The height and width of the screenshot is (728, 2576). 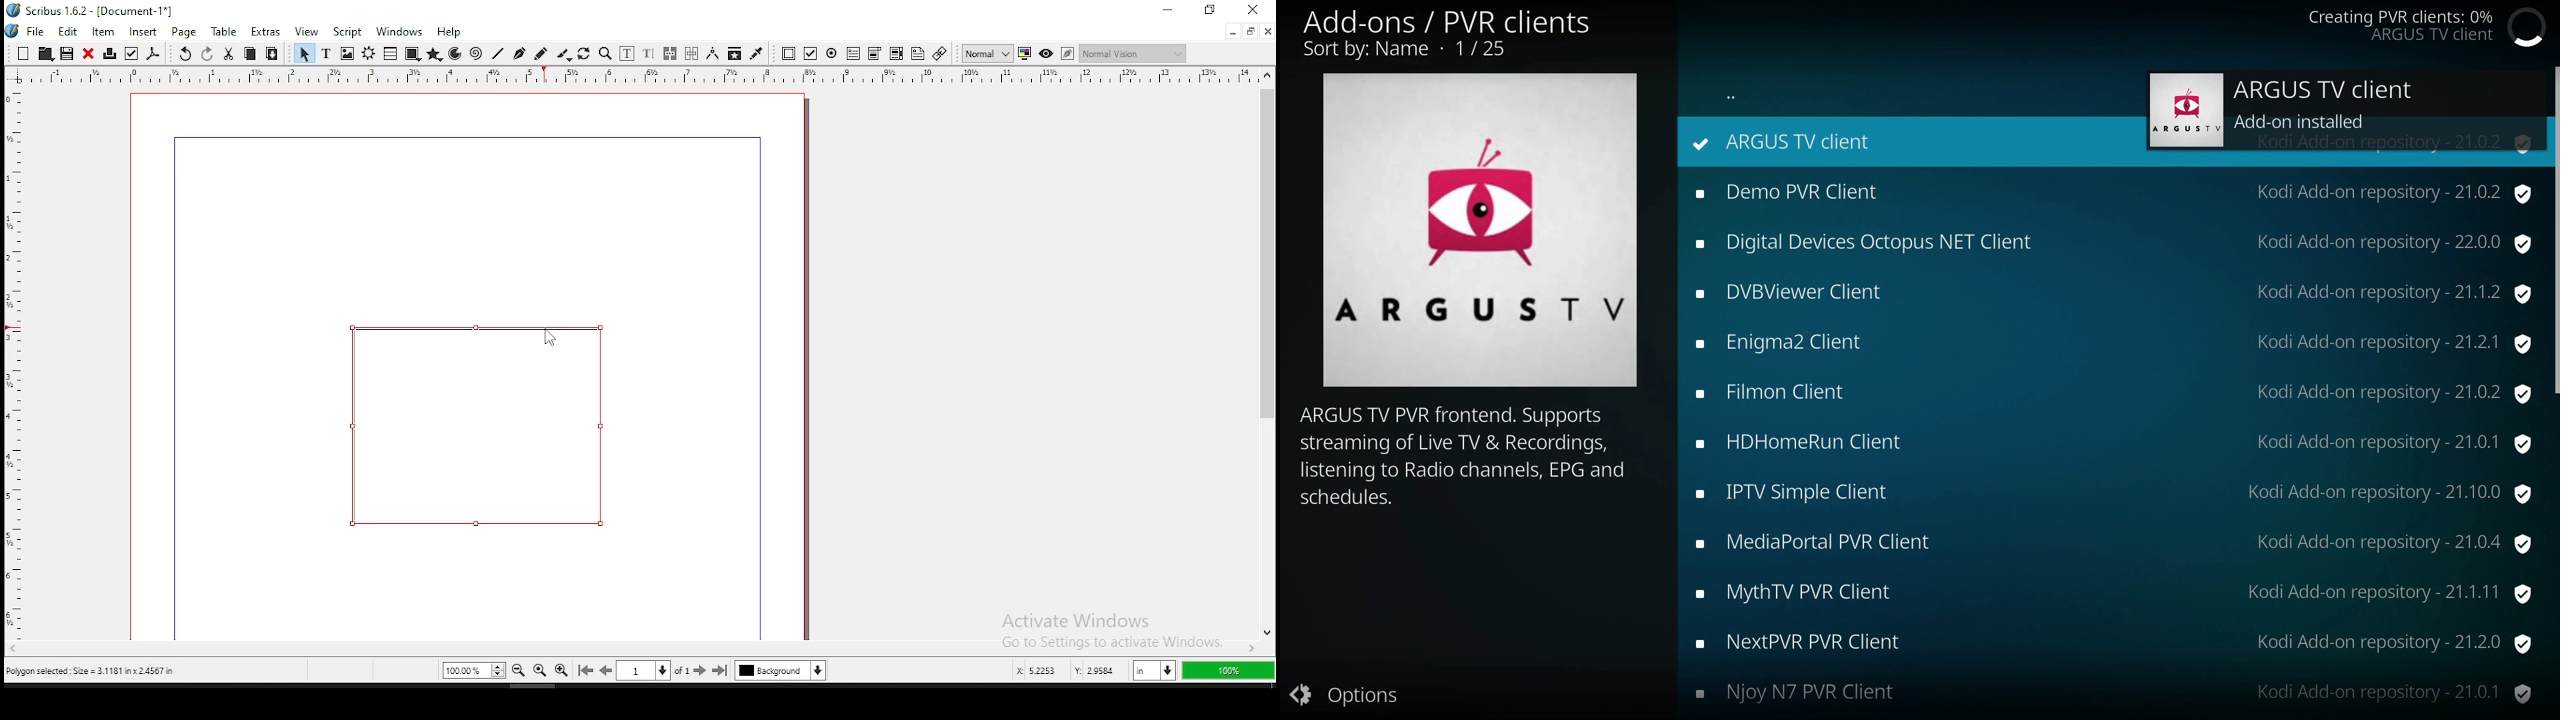 What do you see at coordinates (1695, 141) in the screenshot?
I see `repository status` at bounding box center [1695, 141].